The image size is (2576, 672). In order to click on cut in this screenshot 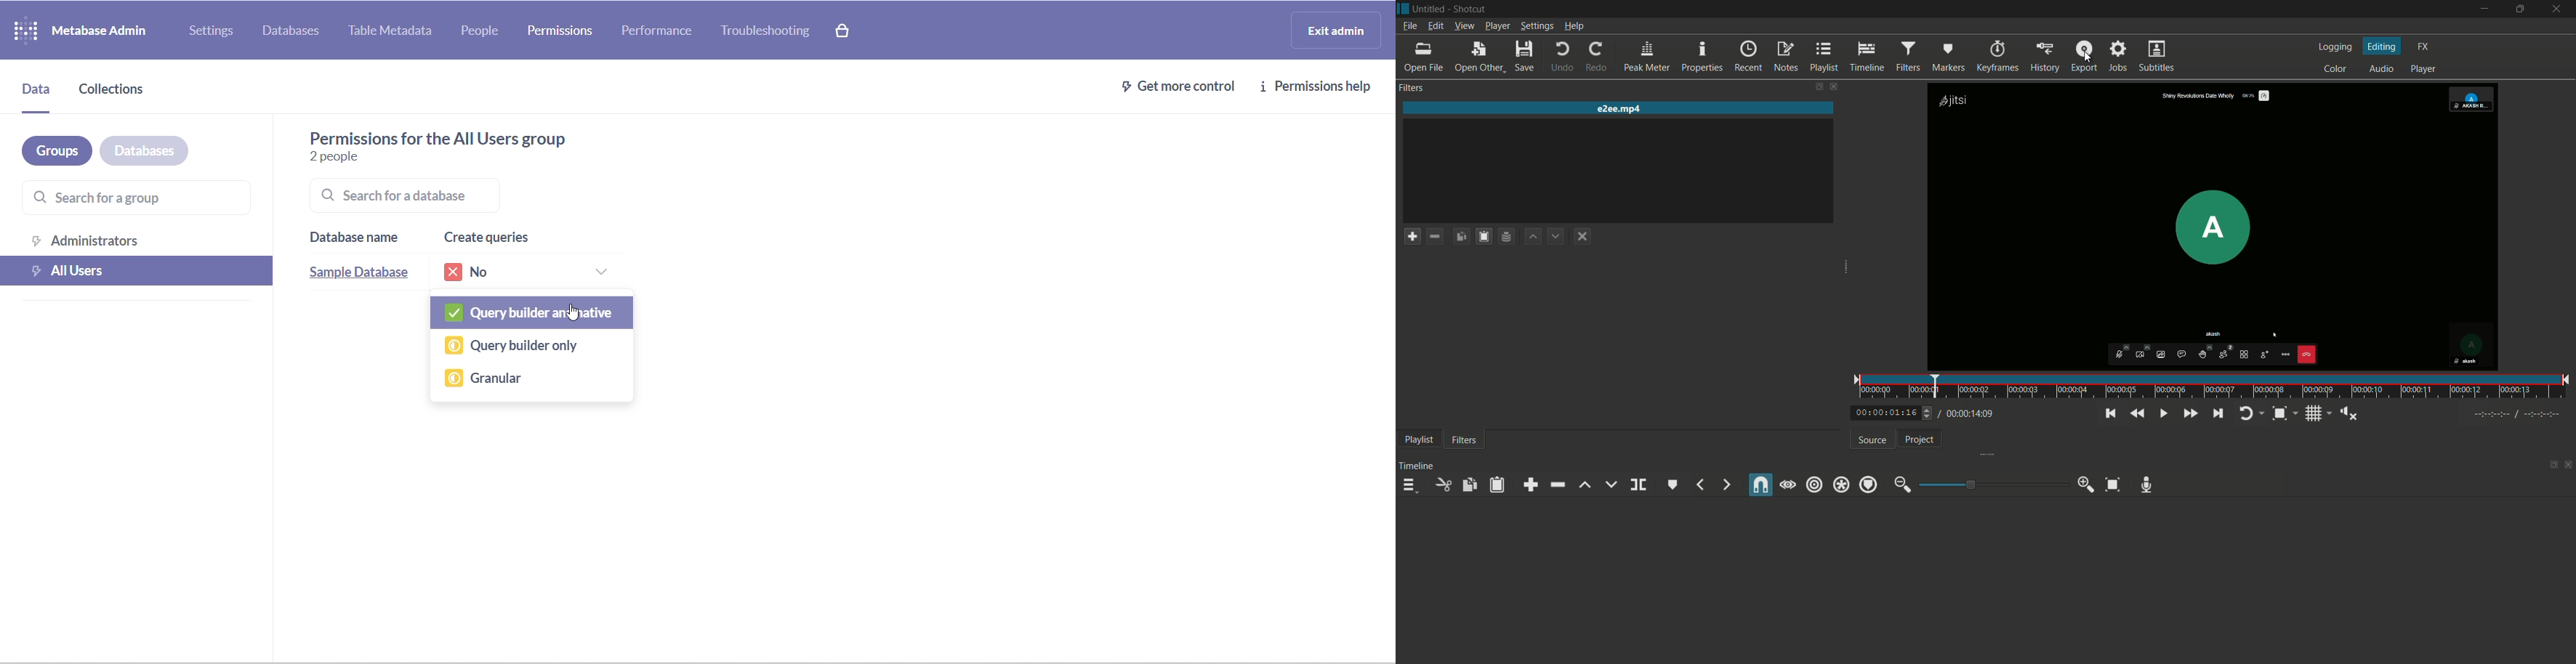, I will do `click(1444, 484)`.